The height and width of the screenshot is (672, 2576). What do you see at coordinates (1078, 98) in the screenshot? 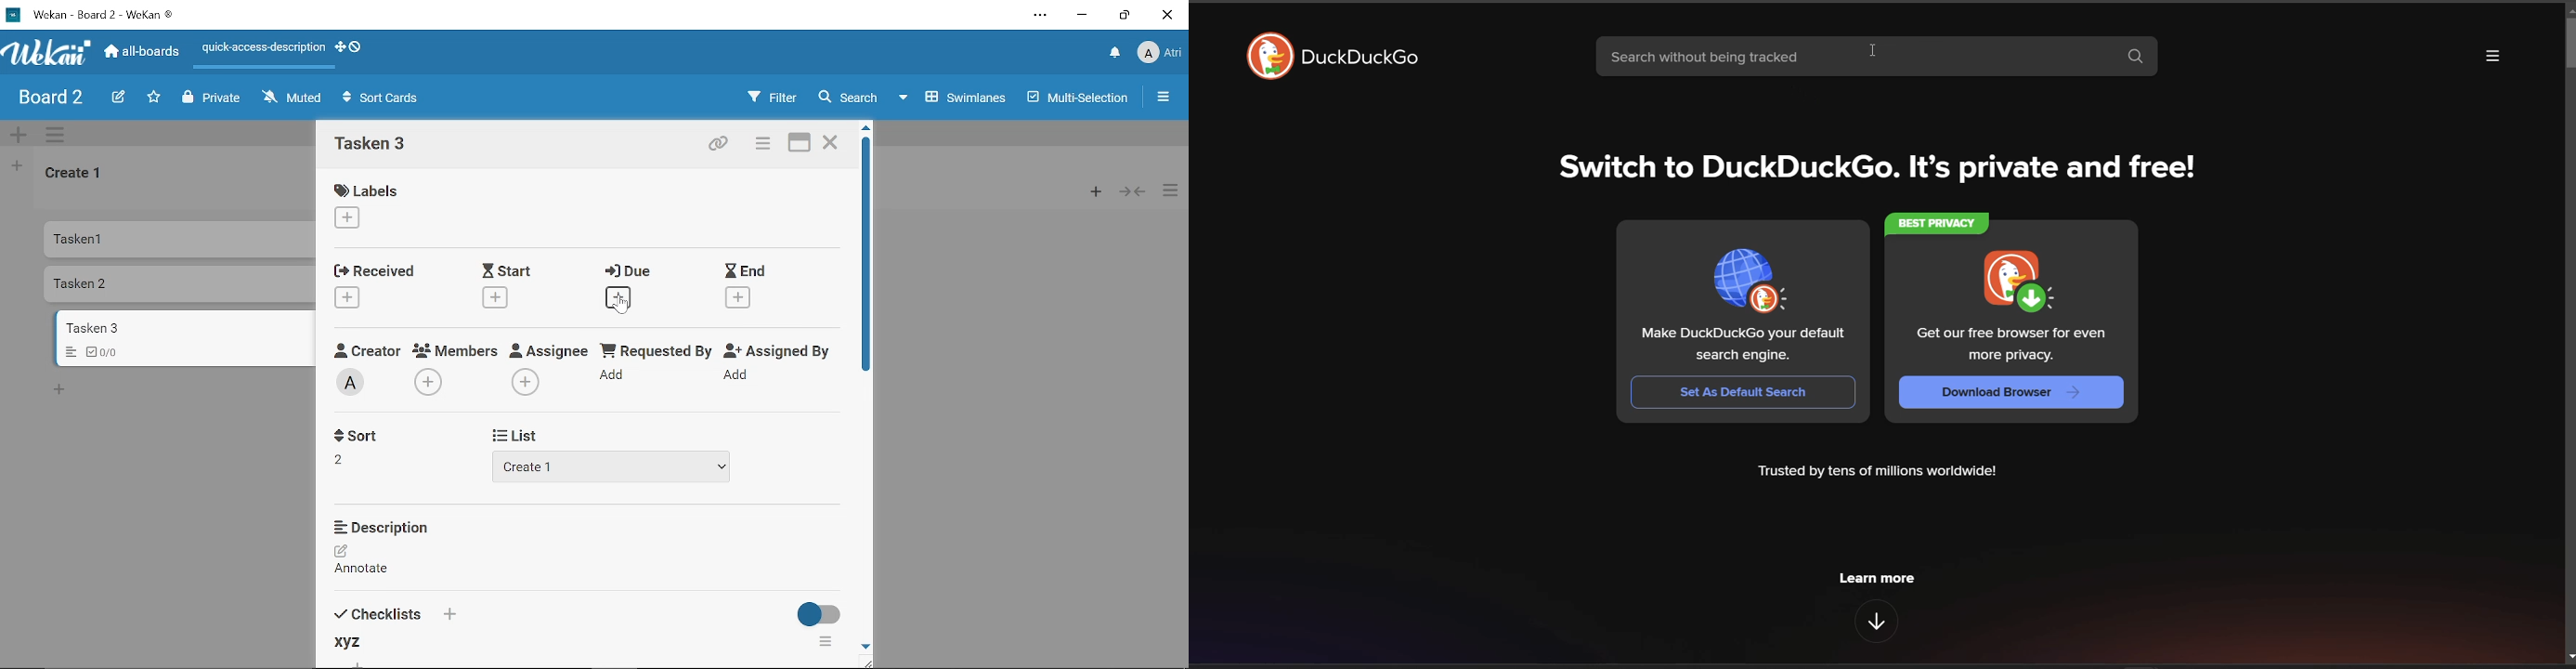
I see `Multi-Selecttion` at bounding box center [1078, 98].